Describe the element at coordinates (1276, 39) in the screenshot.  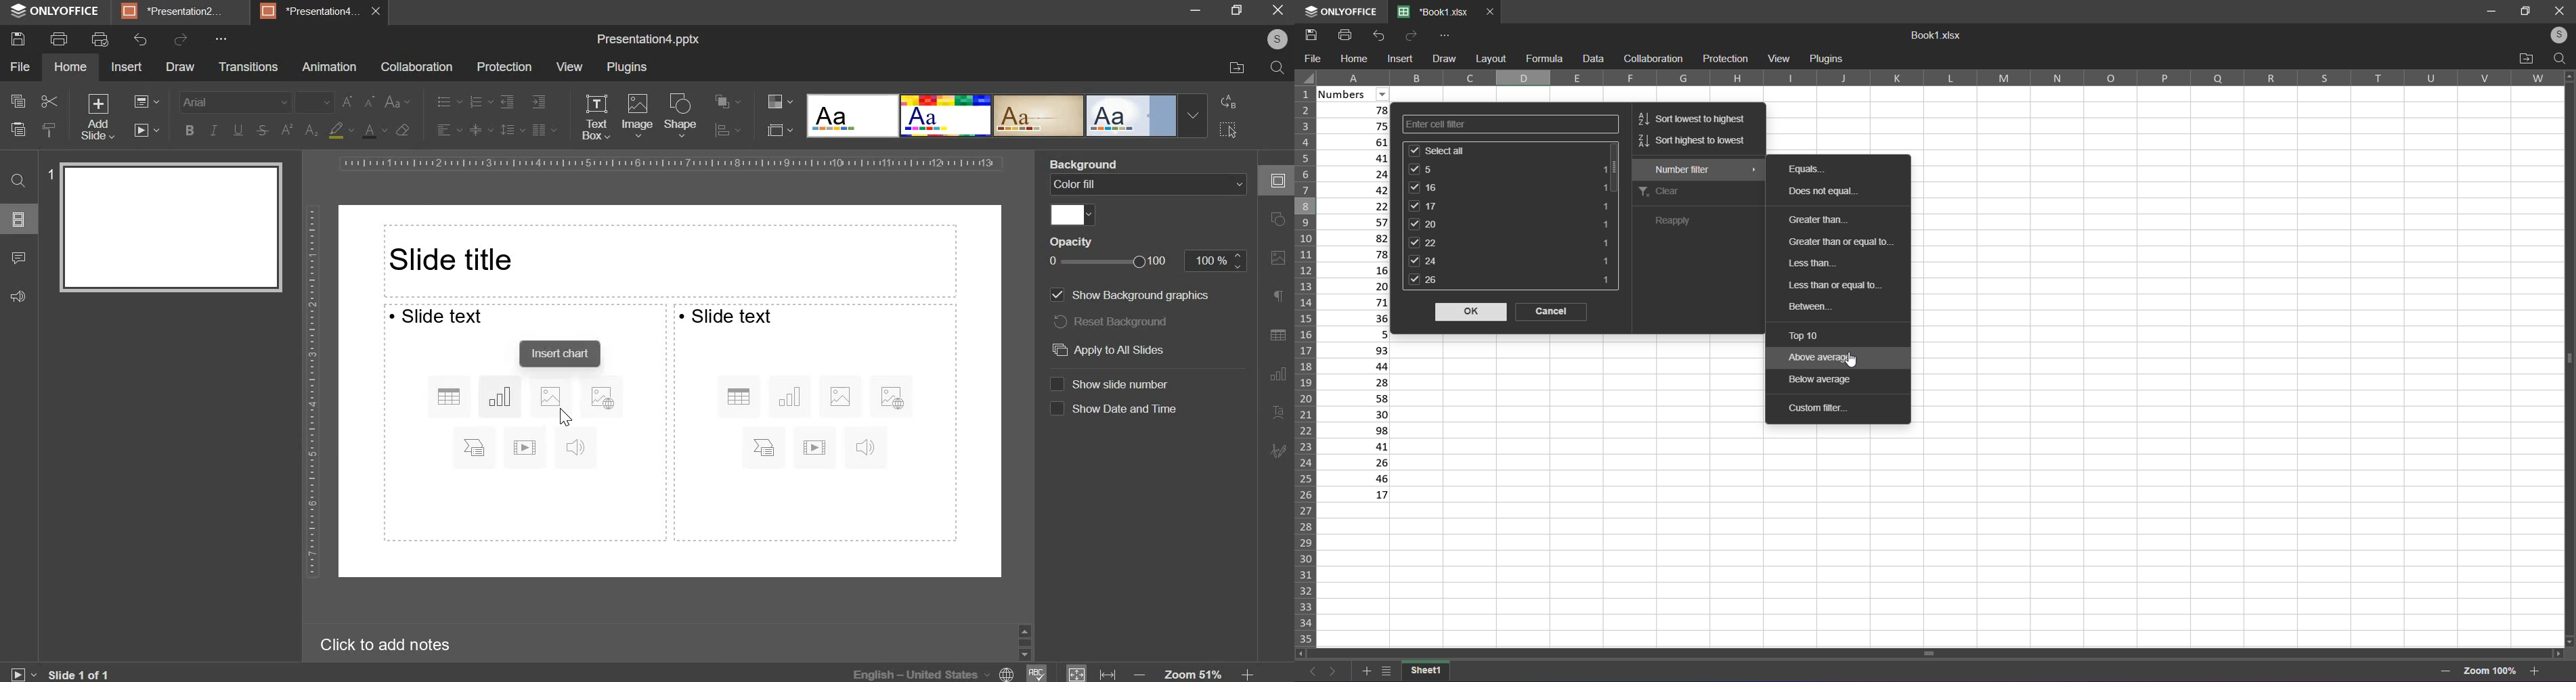
I see `user profile` at that location.